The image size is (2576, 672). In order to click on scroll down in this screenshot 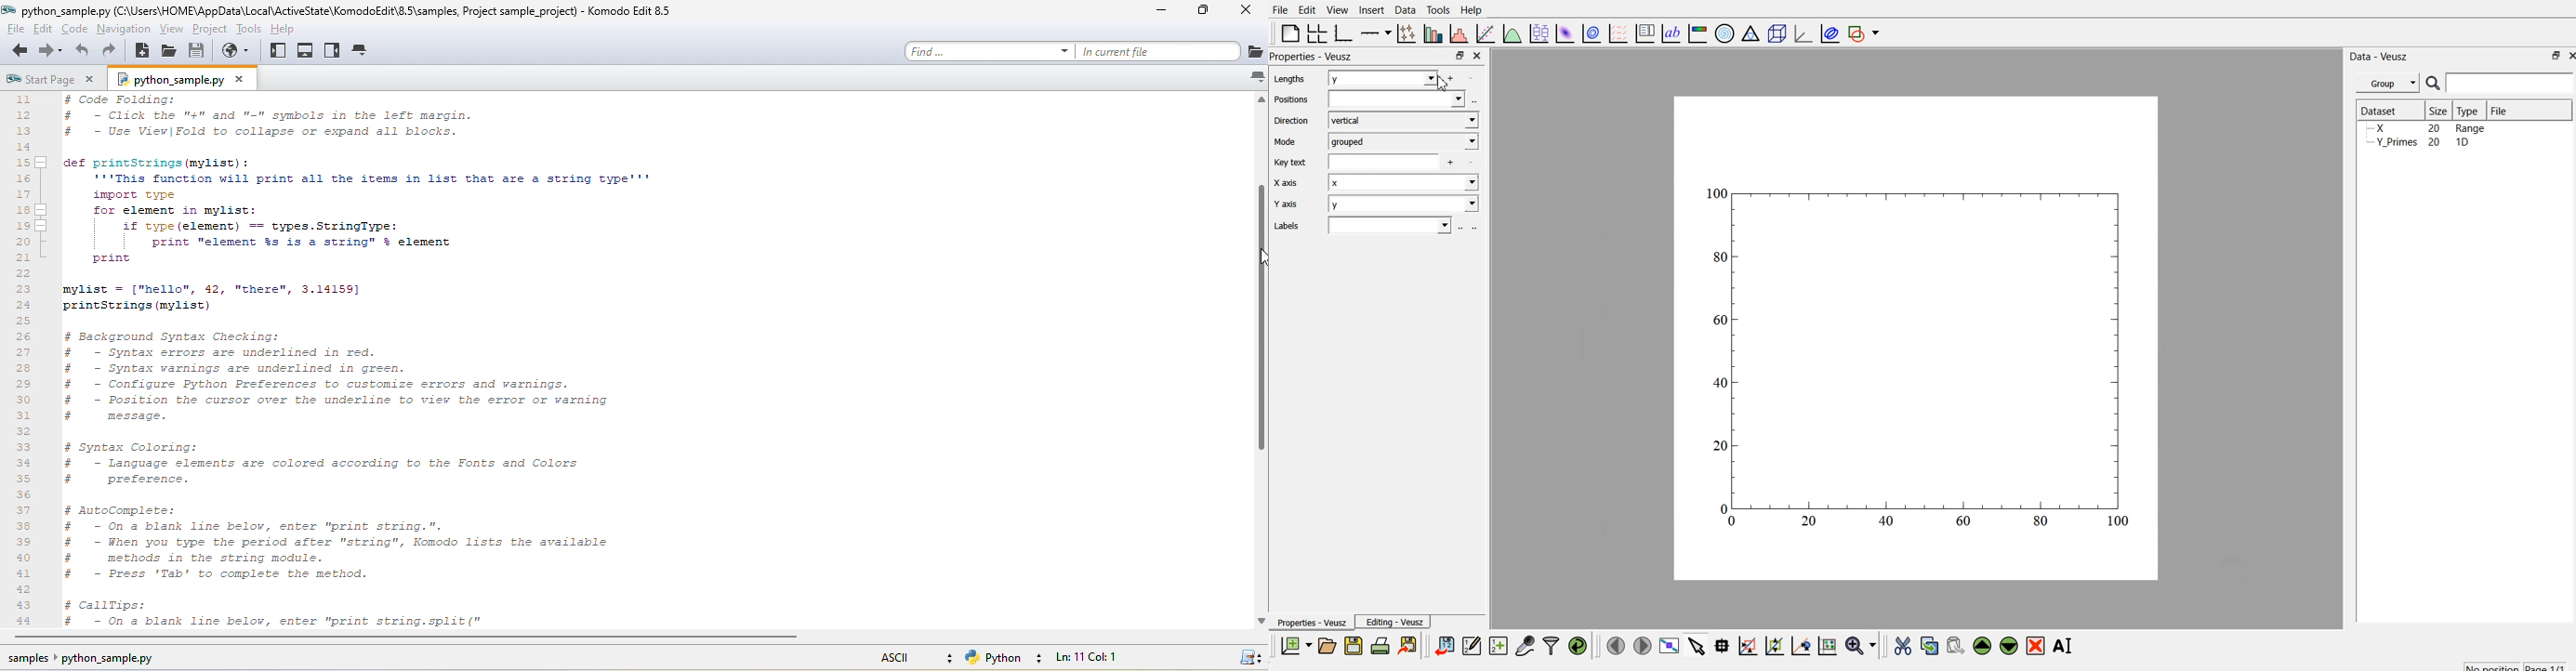, I will do `click(1259, 621)`.